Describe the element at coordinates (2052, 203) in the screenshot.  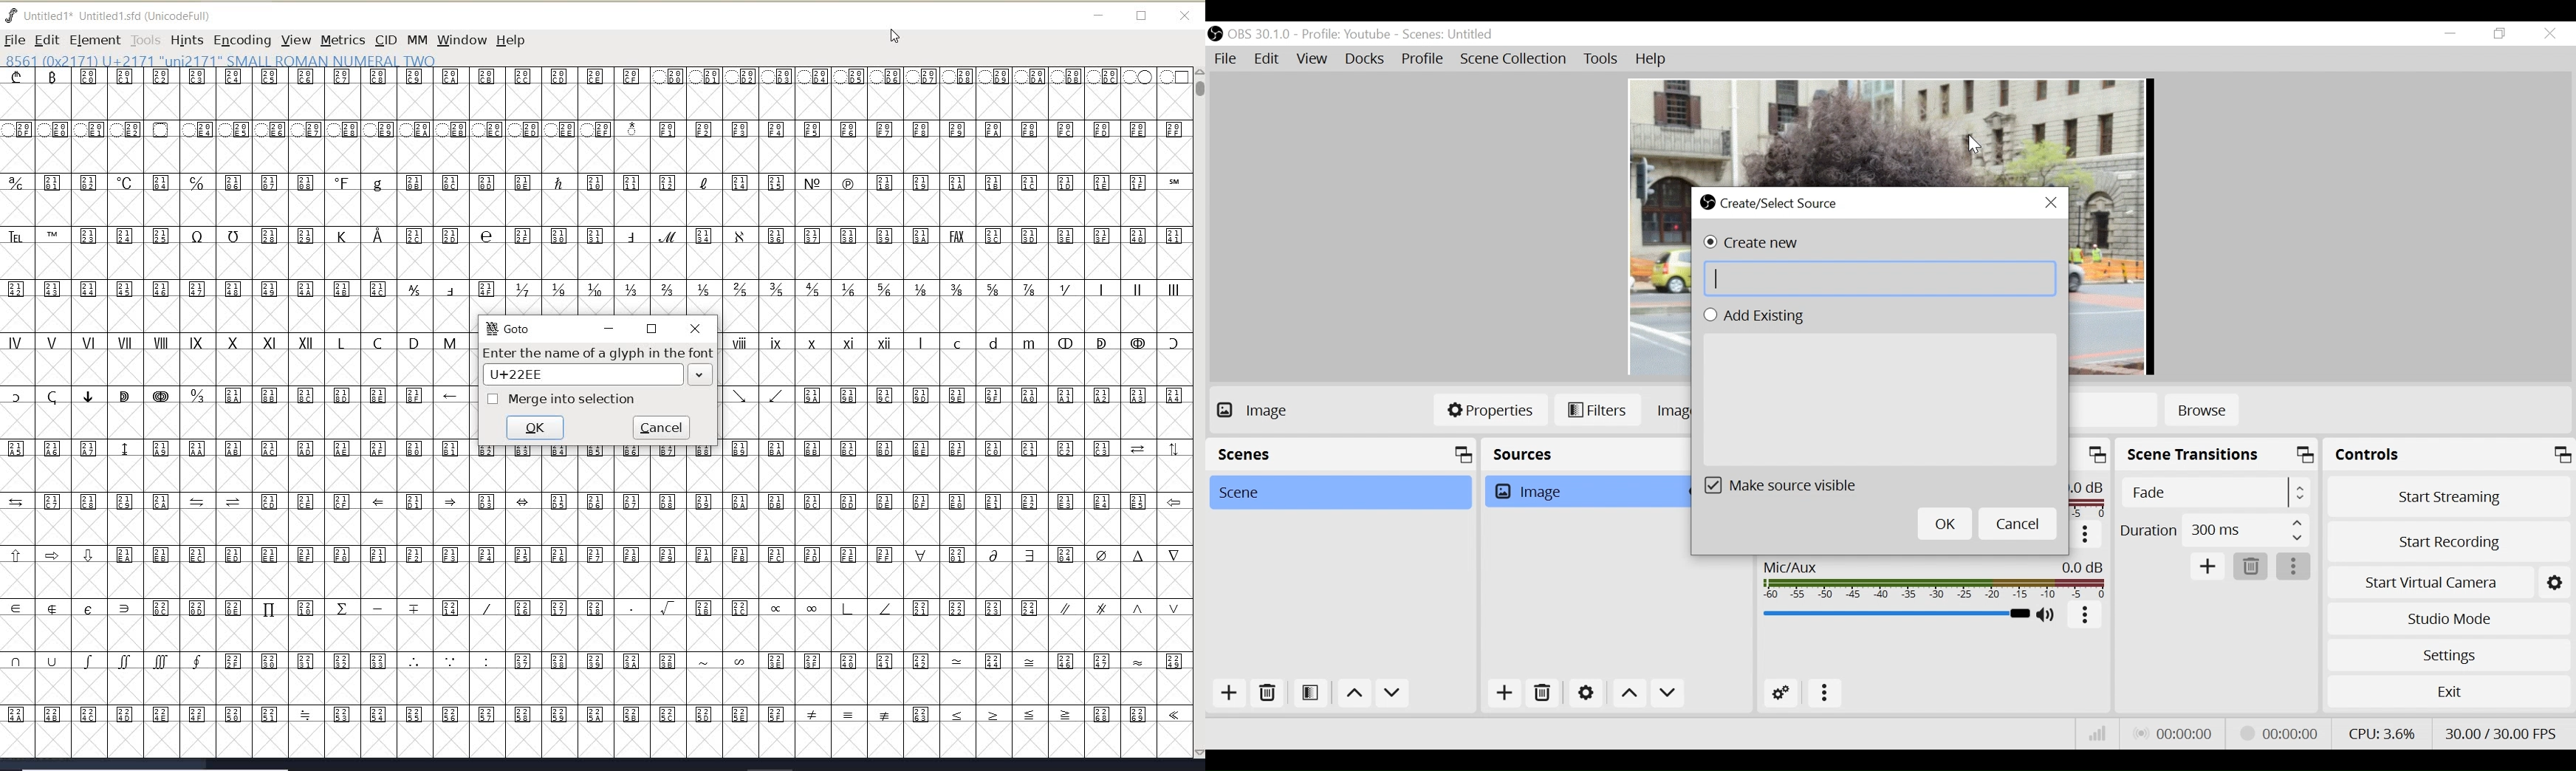
I see `Close` at that location.